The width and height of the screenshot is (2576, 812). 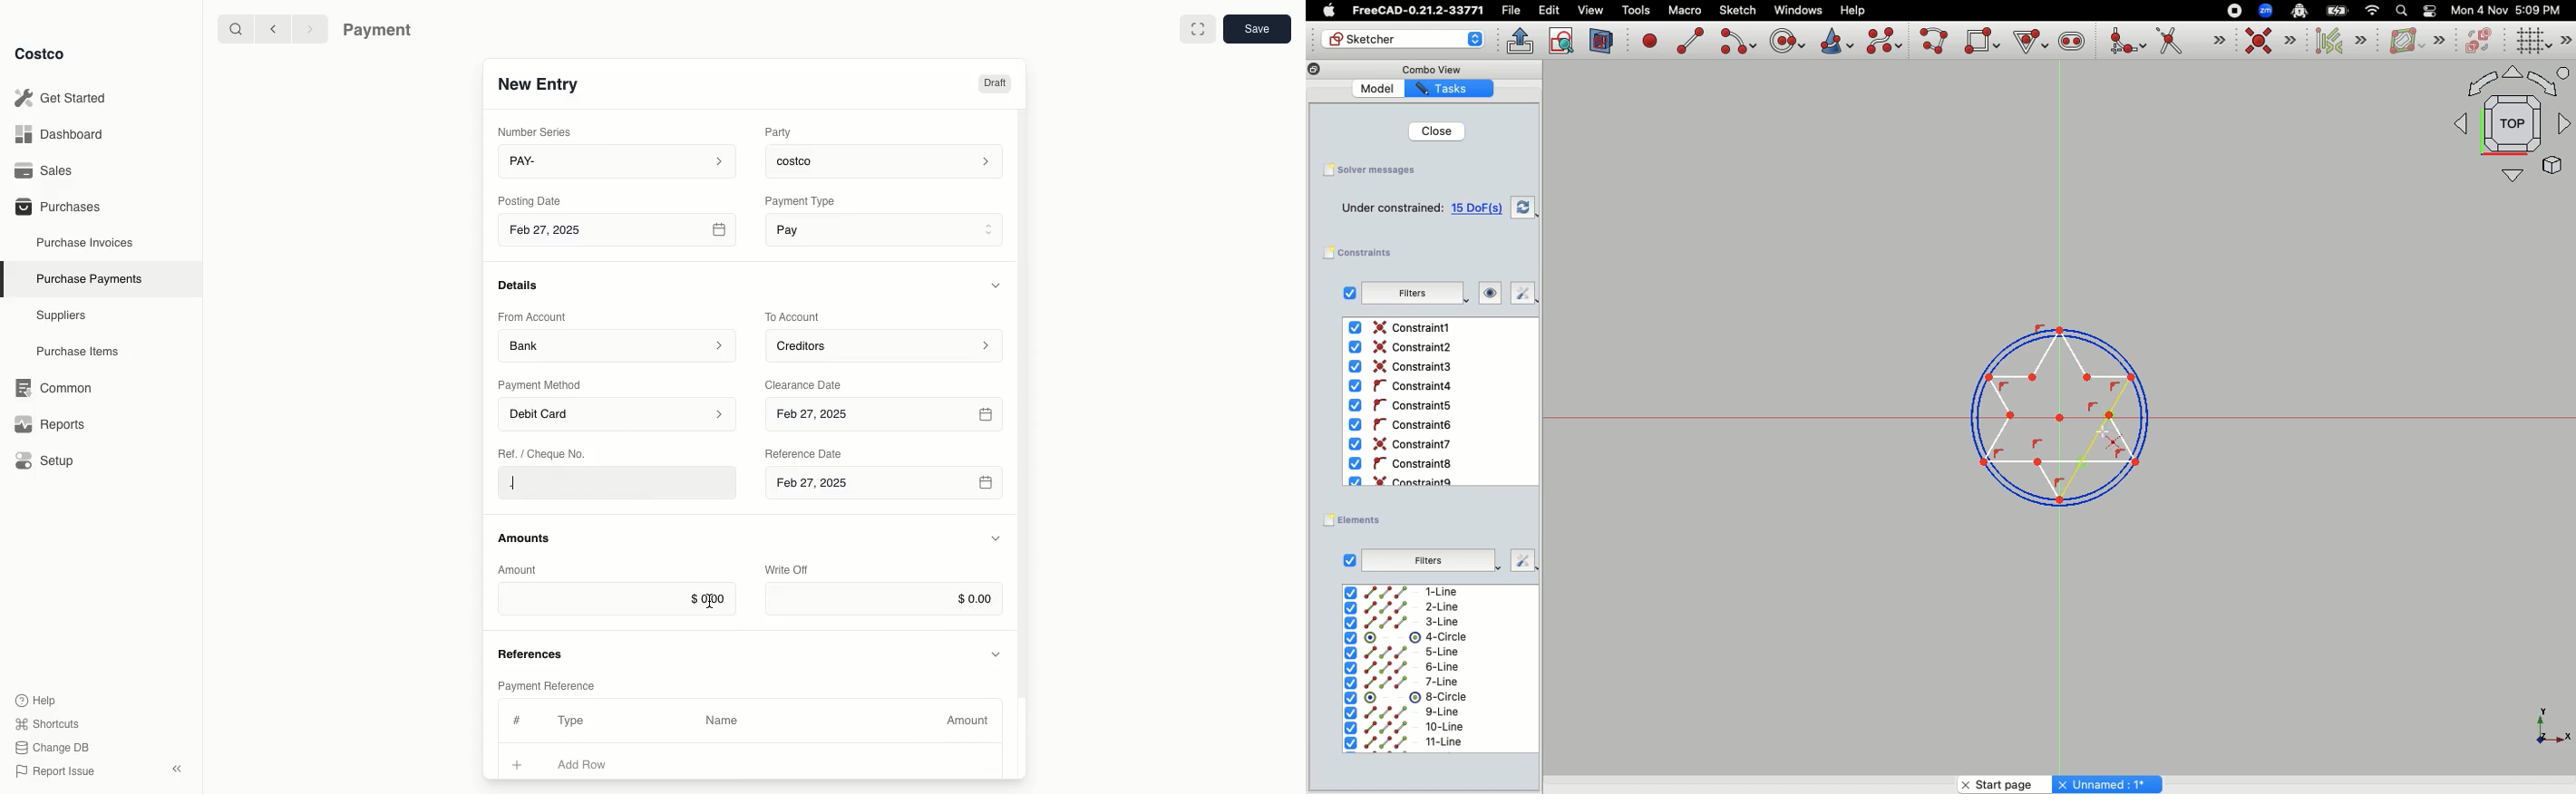 I want to click on Feb 27, 2025, so click(x=883, y=488).